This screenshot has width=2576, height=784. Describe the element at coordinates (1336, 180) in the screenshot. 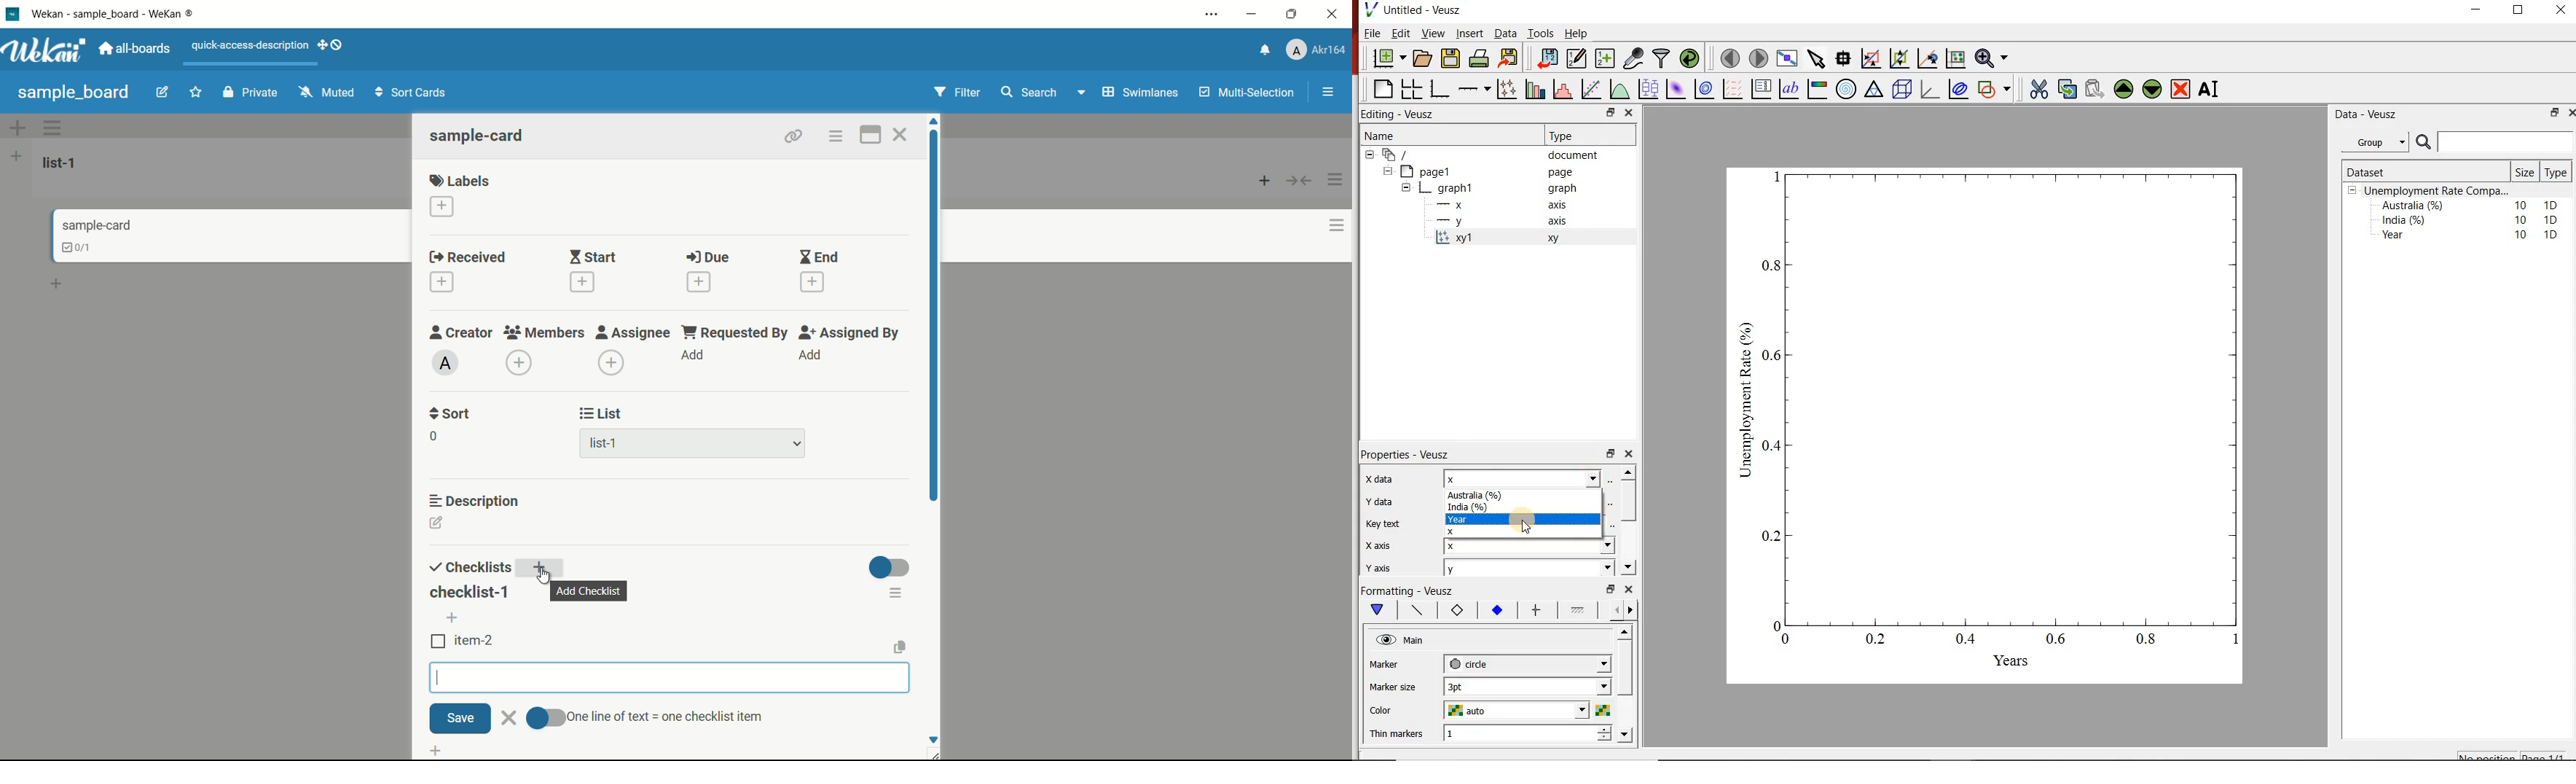

I see `list actions` at that location.